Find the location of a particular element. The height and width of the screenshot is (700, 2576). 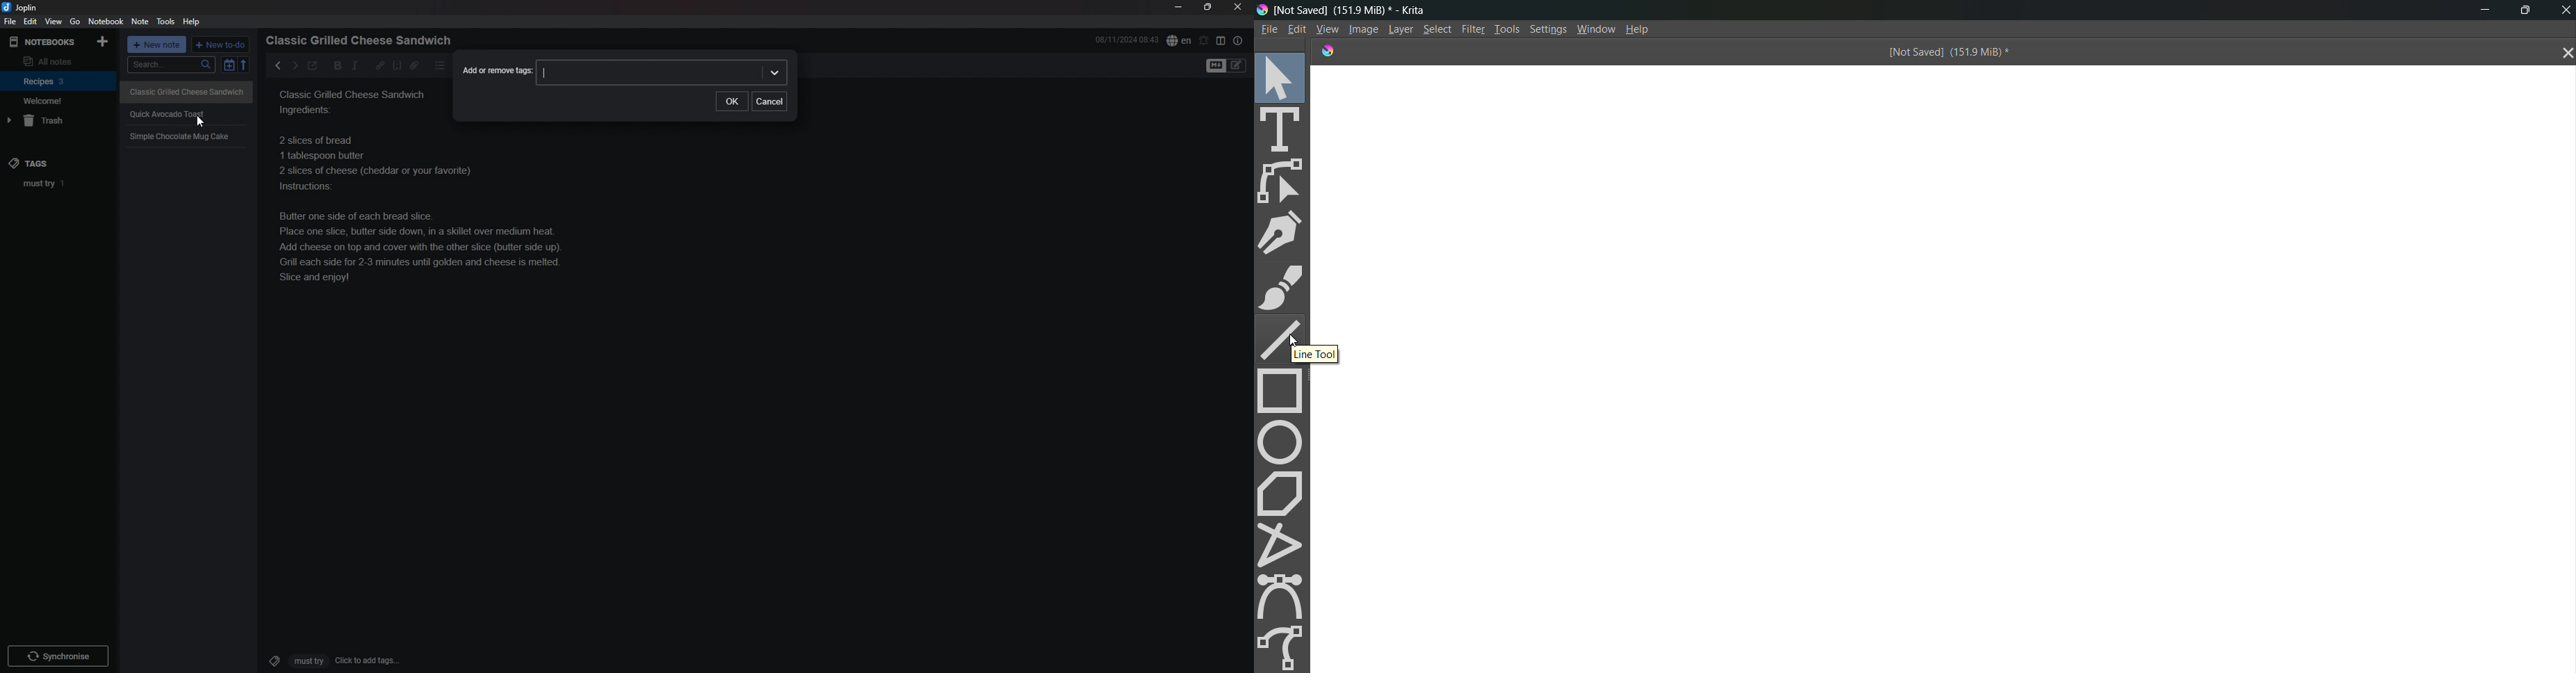

add or remove tags is located at coordinates (496, 71).